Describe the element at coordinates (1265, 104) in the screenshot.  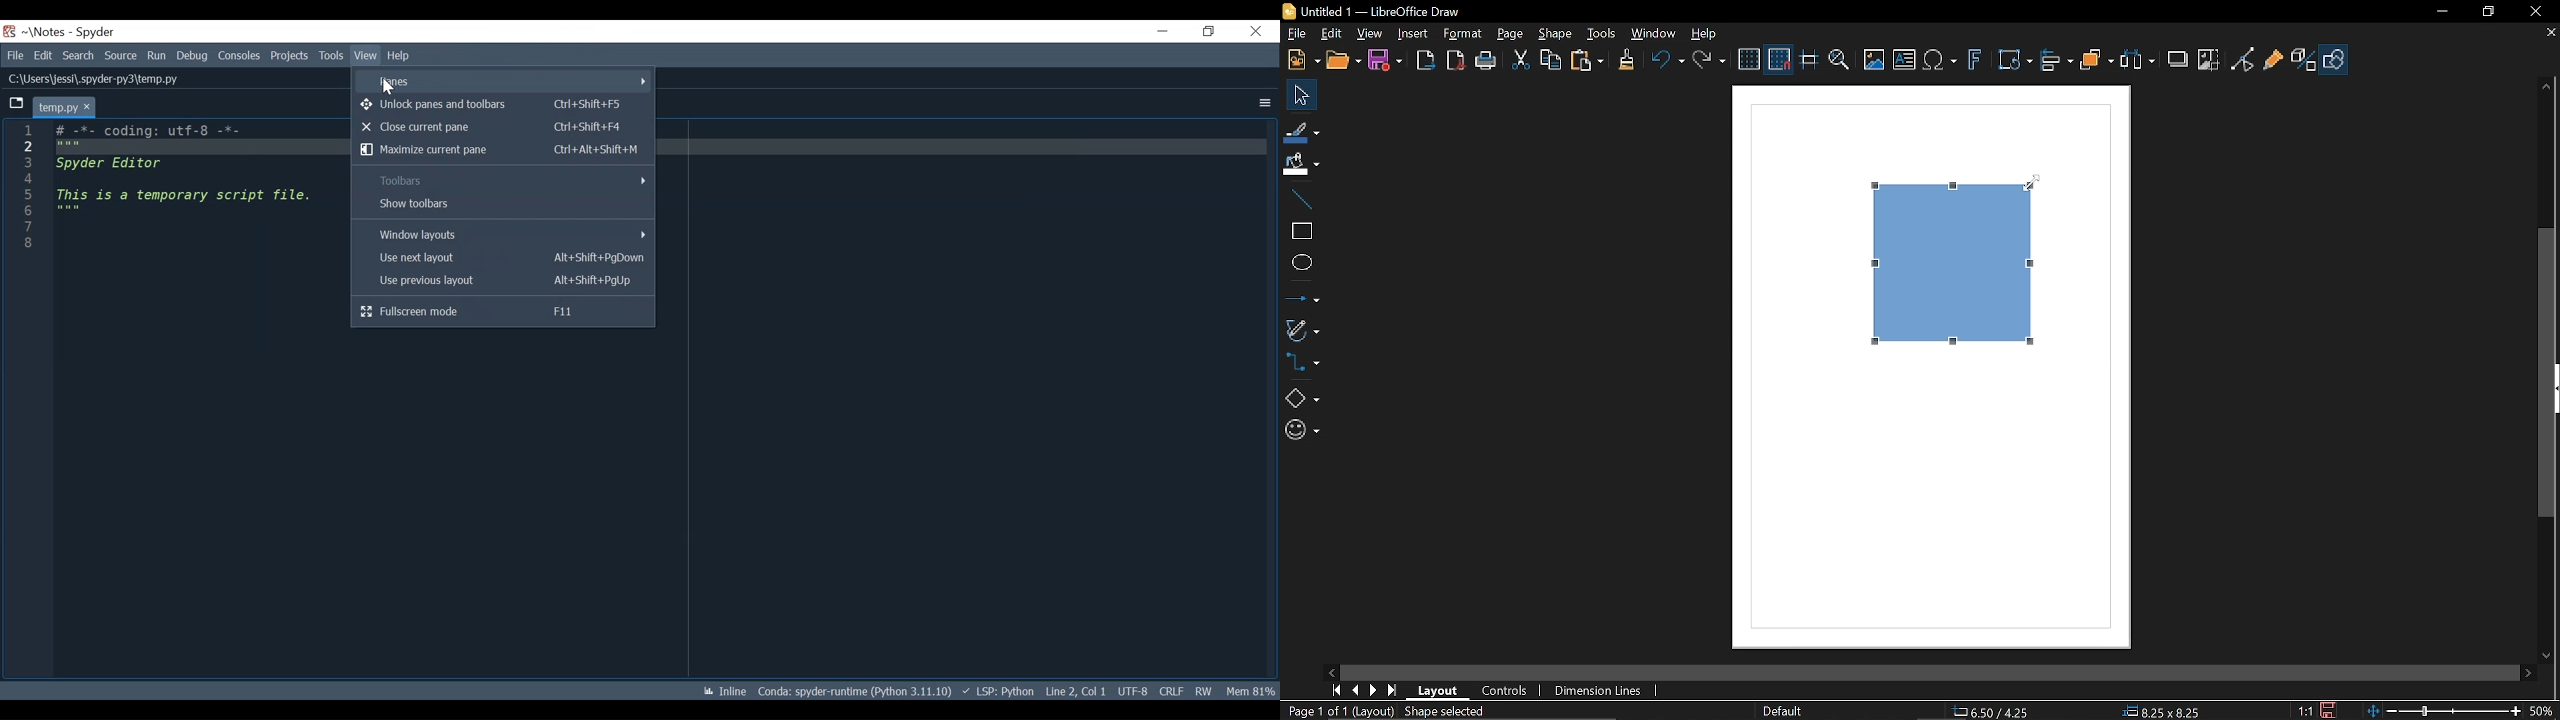
I see `More Options` at that location.